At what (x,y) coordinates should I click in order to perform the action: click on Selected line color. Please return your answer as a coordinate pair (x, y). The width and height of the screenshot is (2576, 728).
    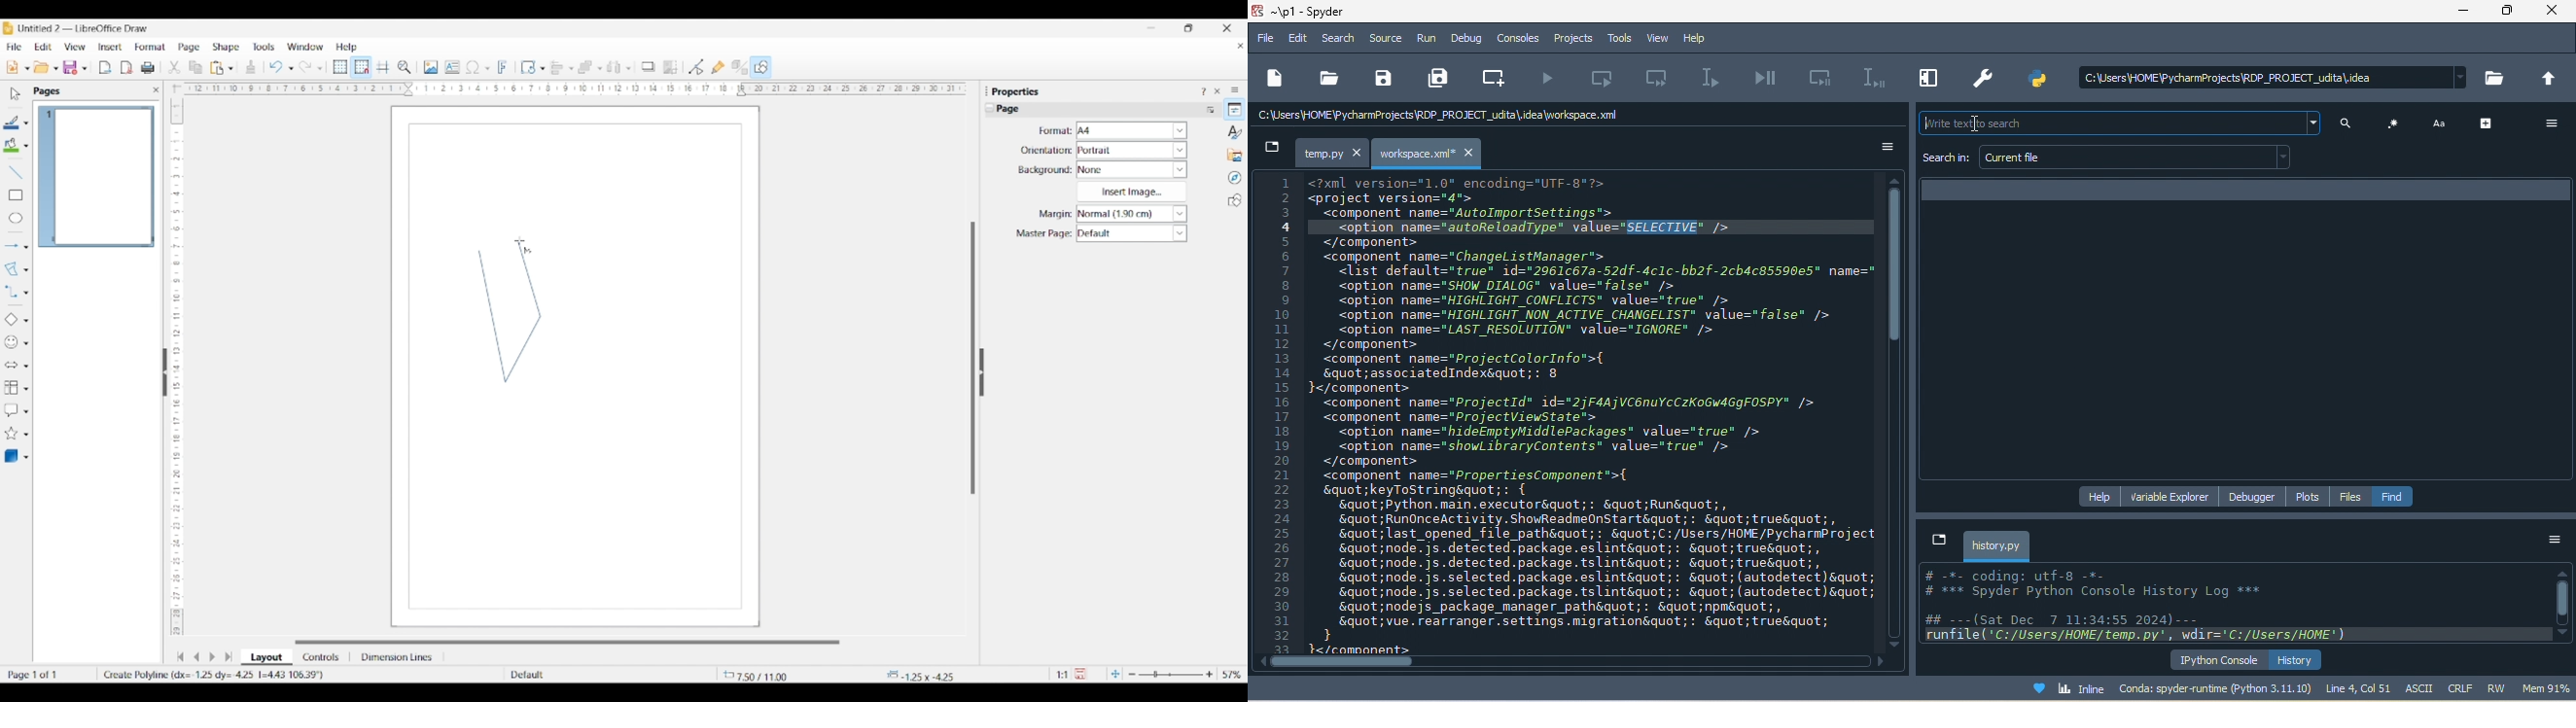
    Looking at the image, I should click on (12, 122).